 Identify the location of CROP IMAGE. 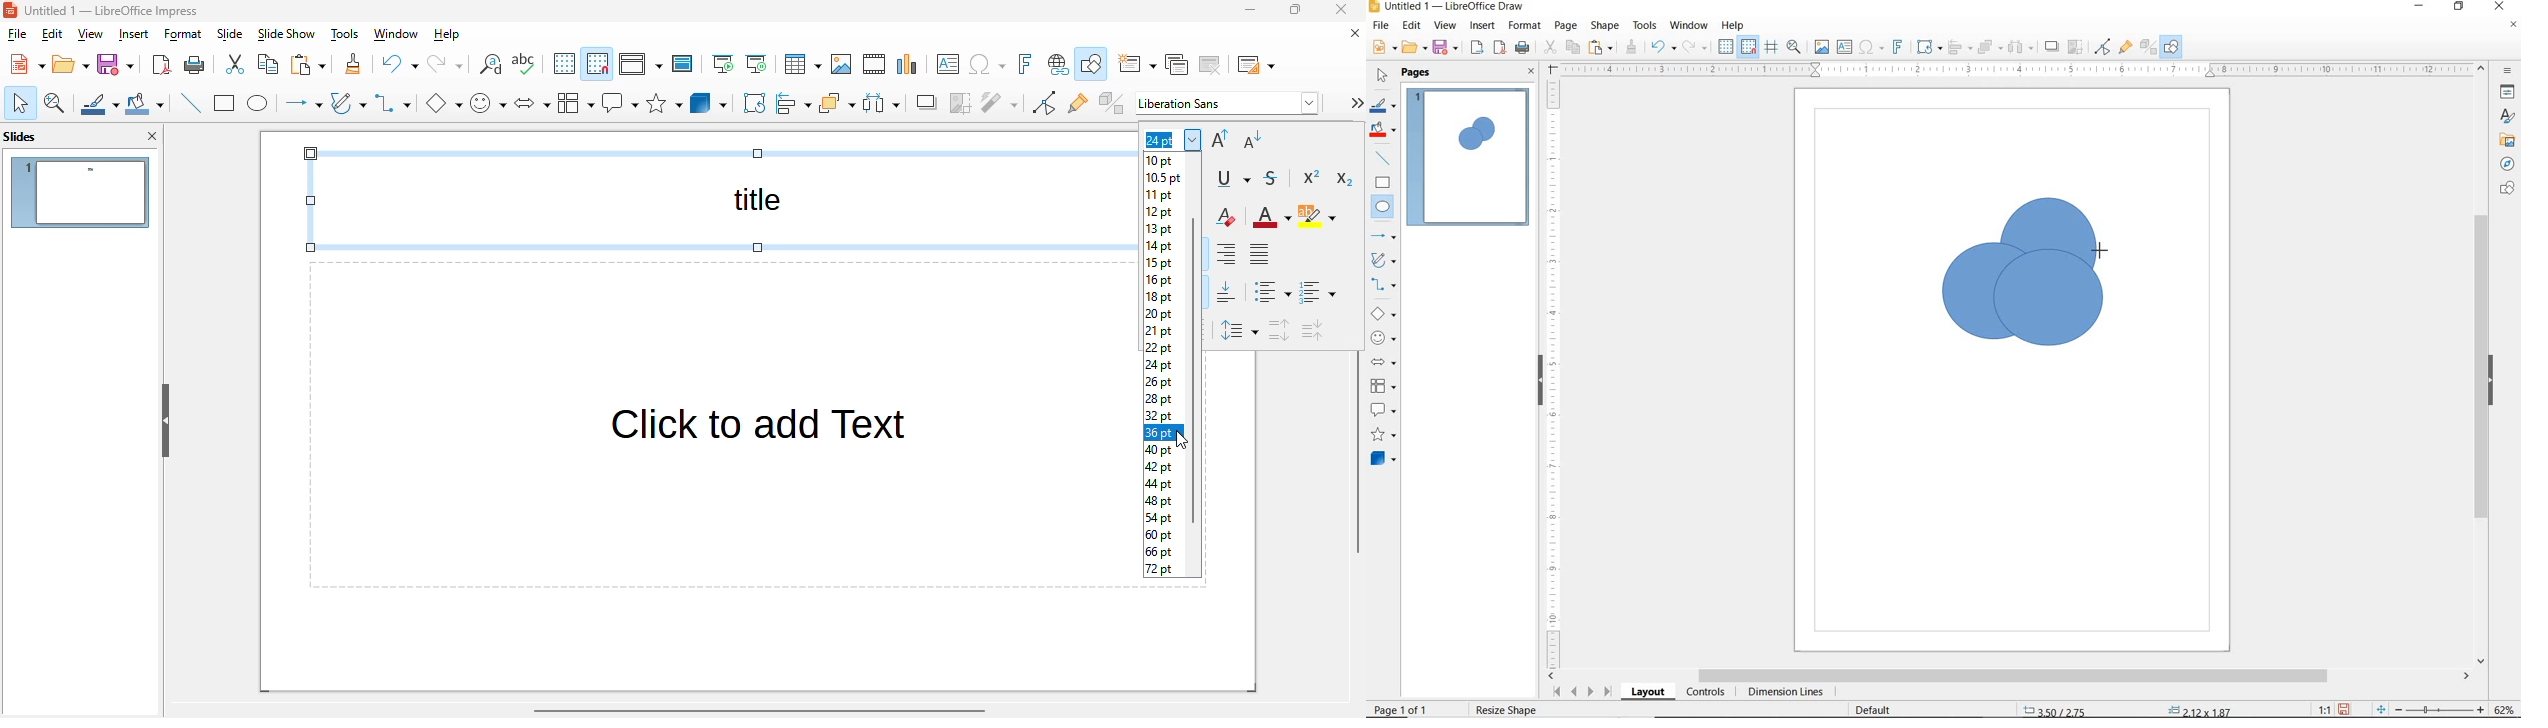
(2075, 47).